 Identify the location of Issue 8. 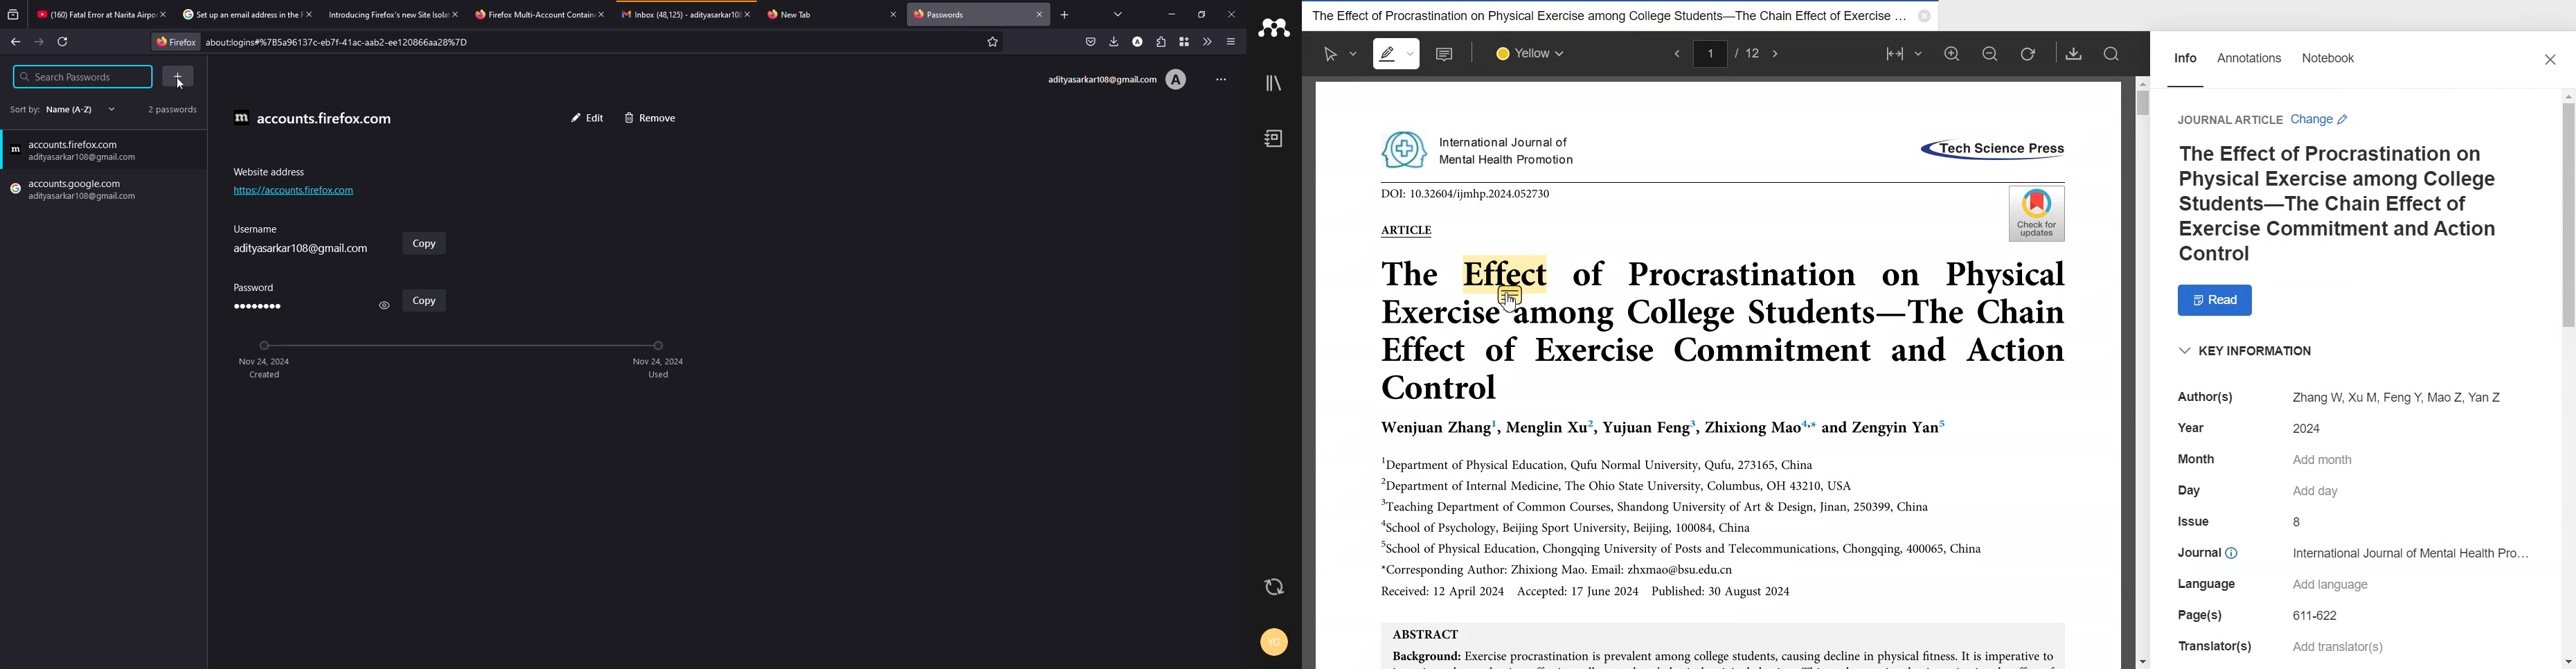
(2243, 521).